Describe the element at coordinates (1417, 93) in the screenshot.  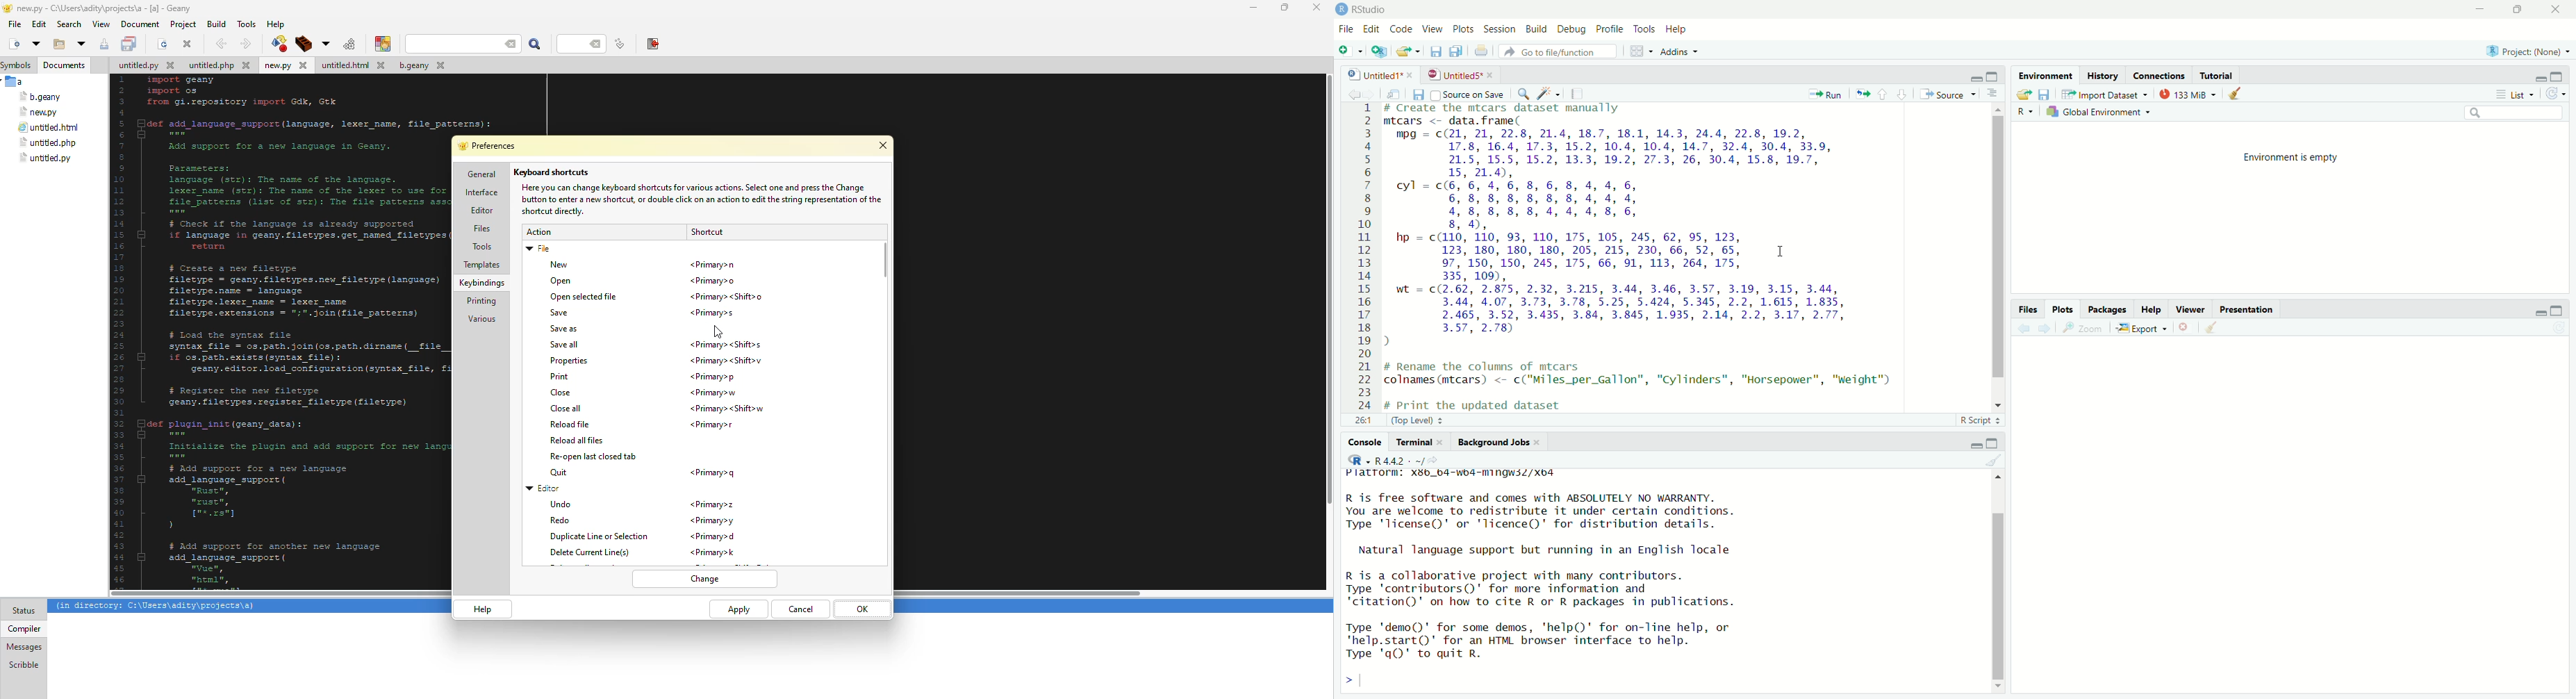
I see `save` at that location.